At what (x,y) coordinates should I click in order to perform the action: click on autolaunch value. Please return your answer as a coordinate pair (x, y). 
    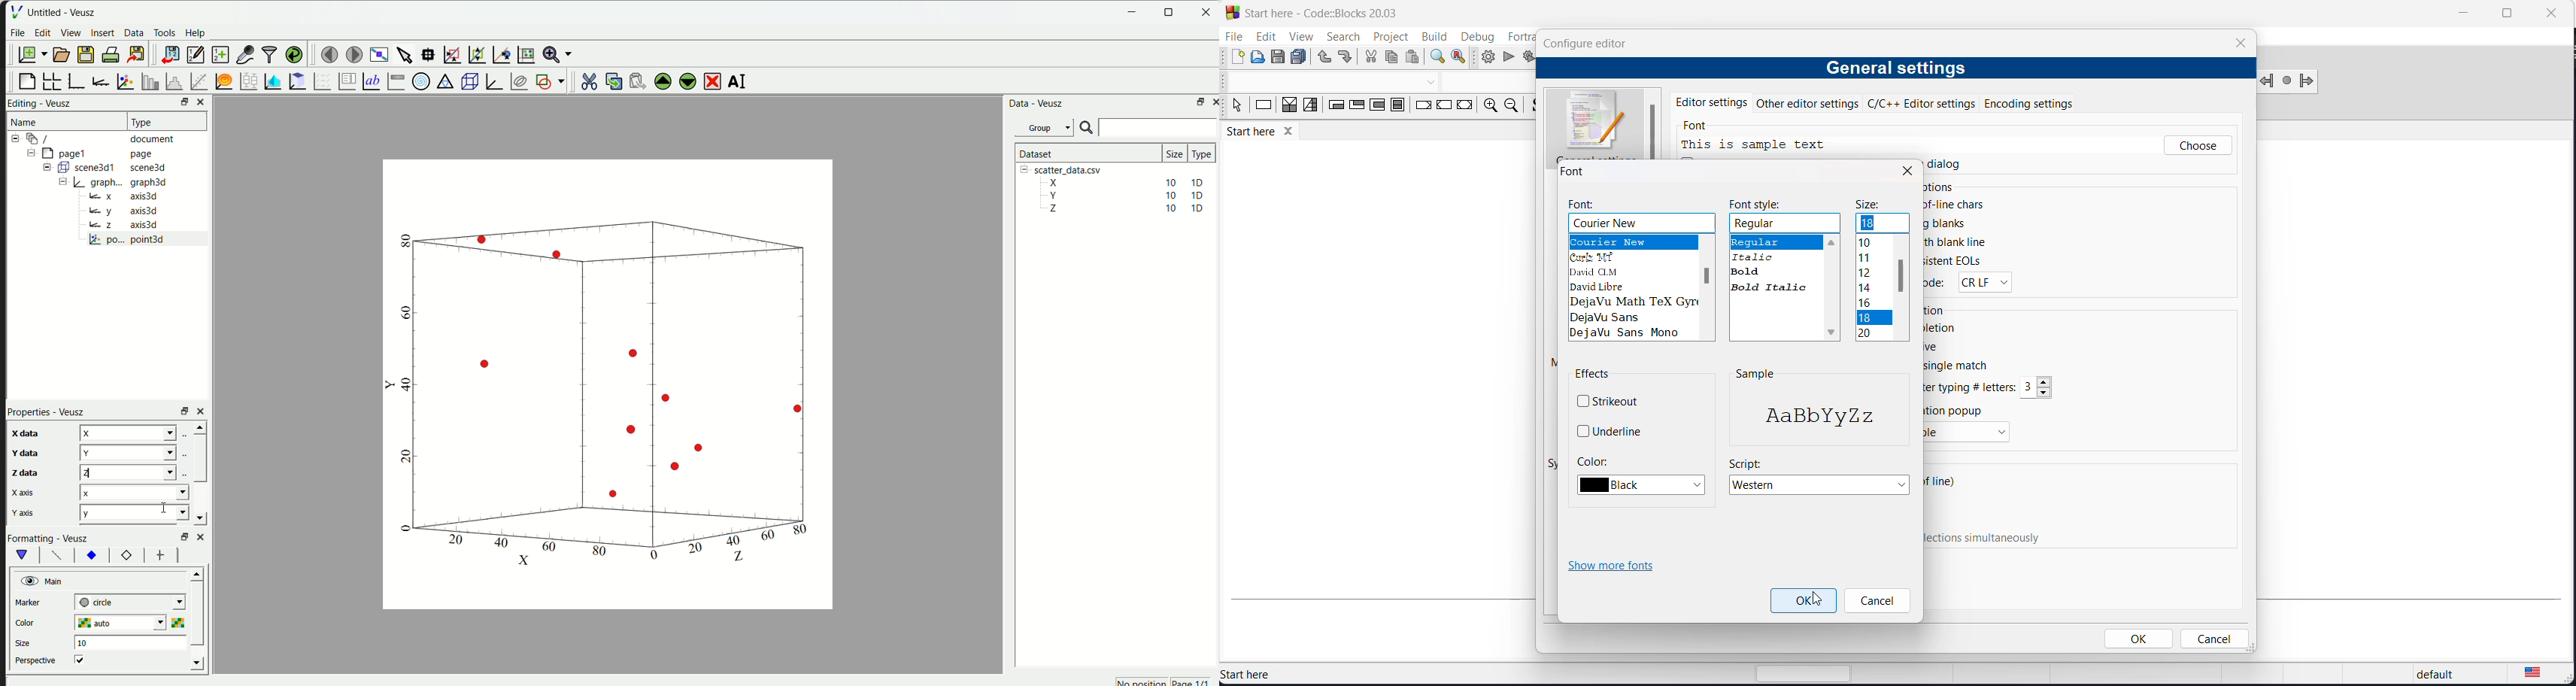
    Looking at the image, I should click on (2029, 388).